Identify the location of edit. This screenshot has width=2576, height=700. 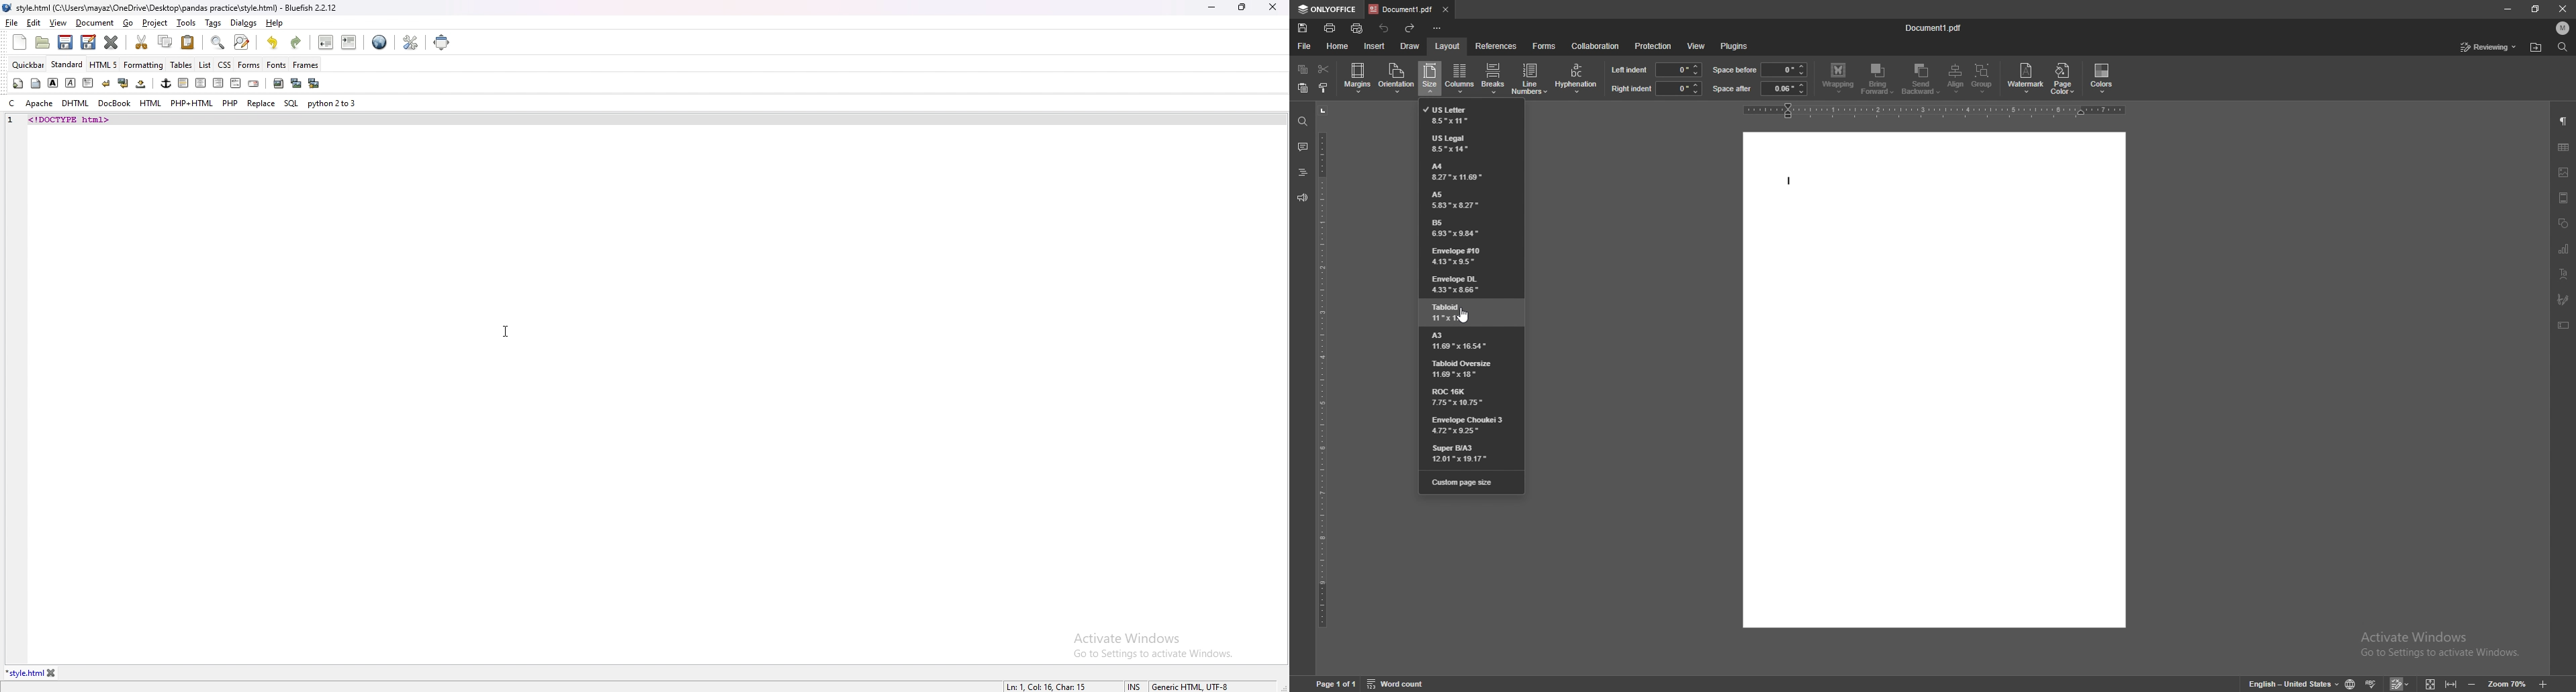
(34, 23).